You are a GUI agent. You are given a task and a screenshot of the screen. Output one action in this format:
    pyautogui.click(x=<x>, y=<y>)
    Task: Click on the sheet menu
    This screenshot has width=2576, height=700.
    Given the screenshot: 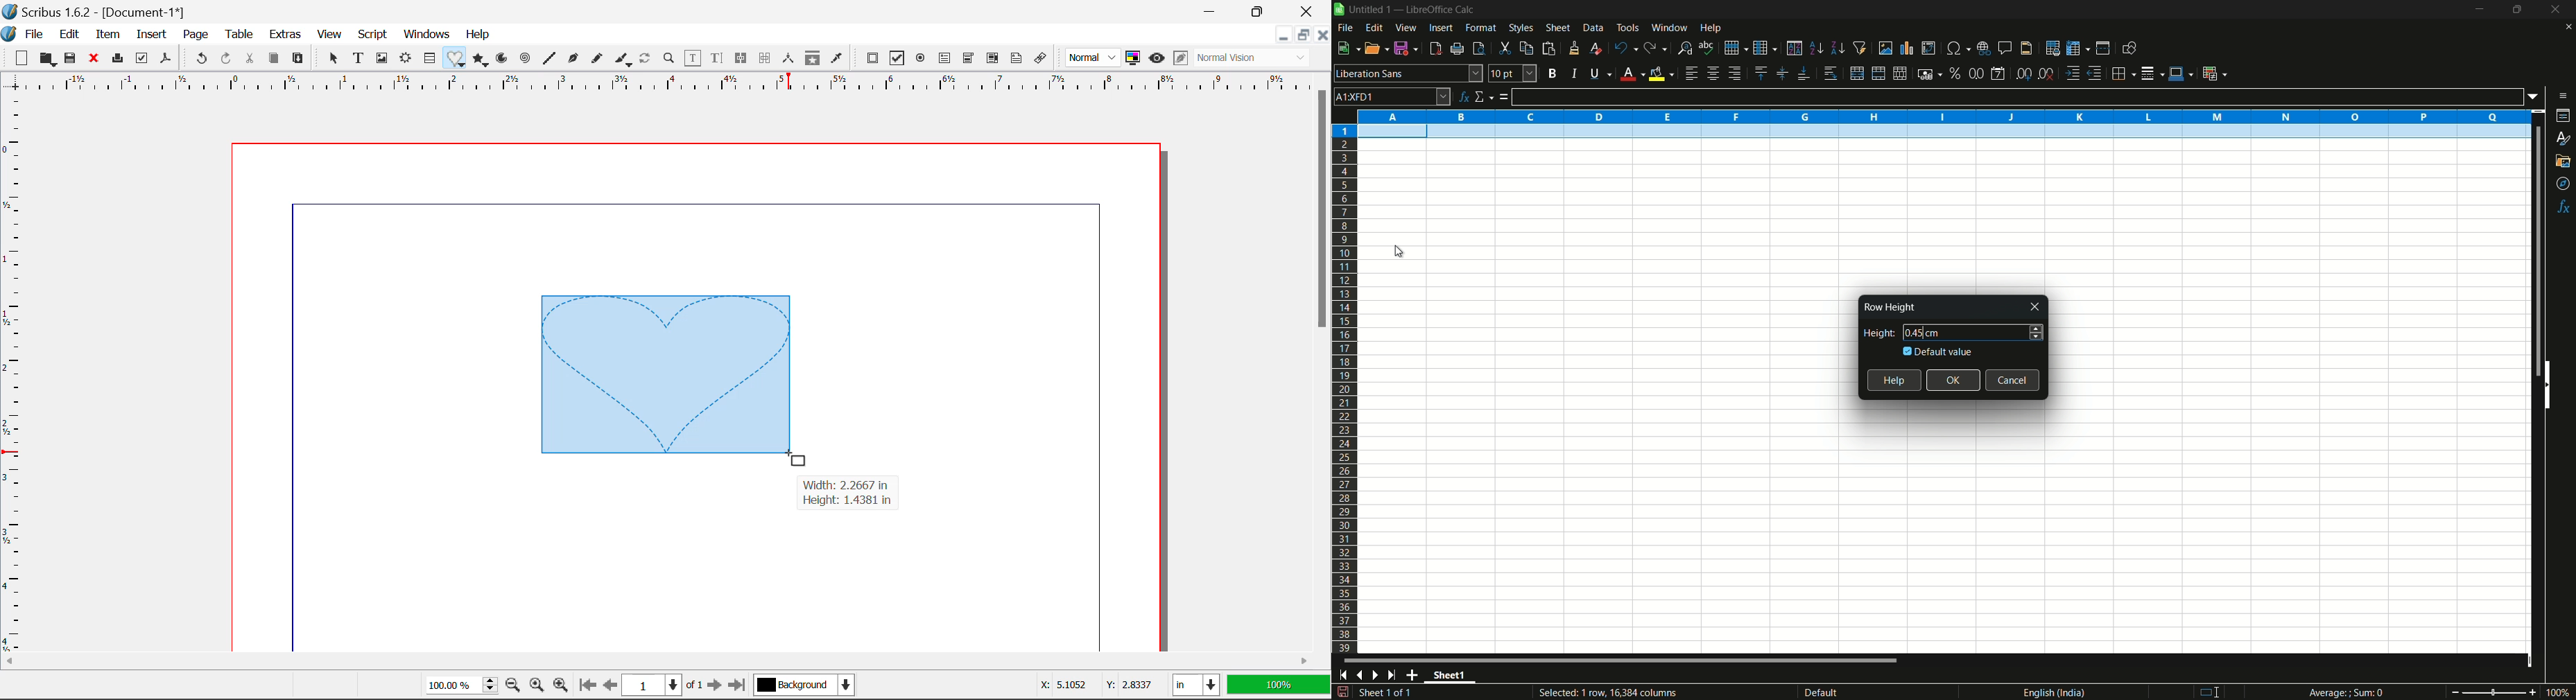 What is the action you would take?
    pyautogui.click(x=1558, y=28)
    